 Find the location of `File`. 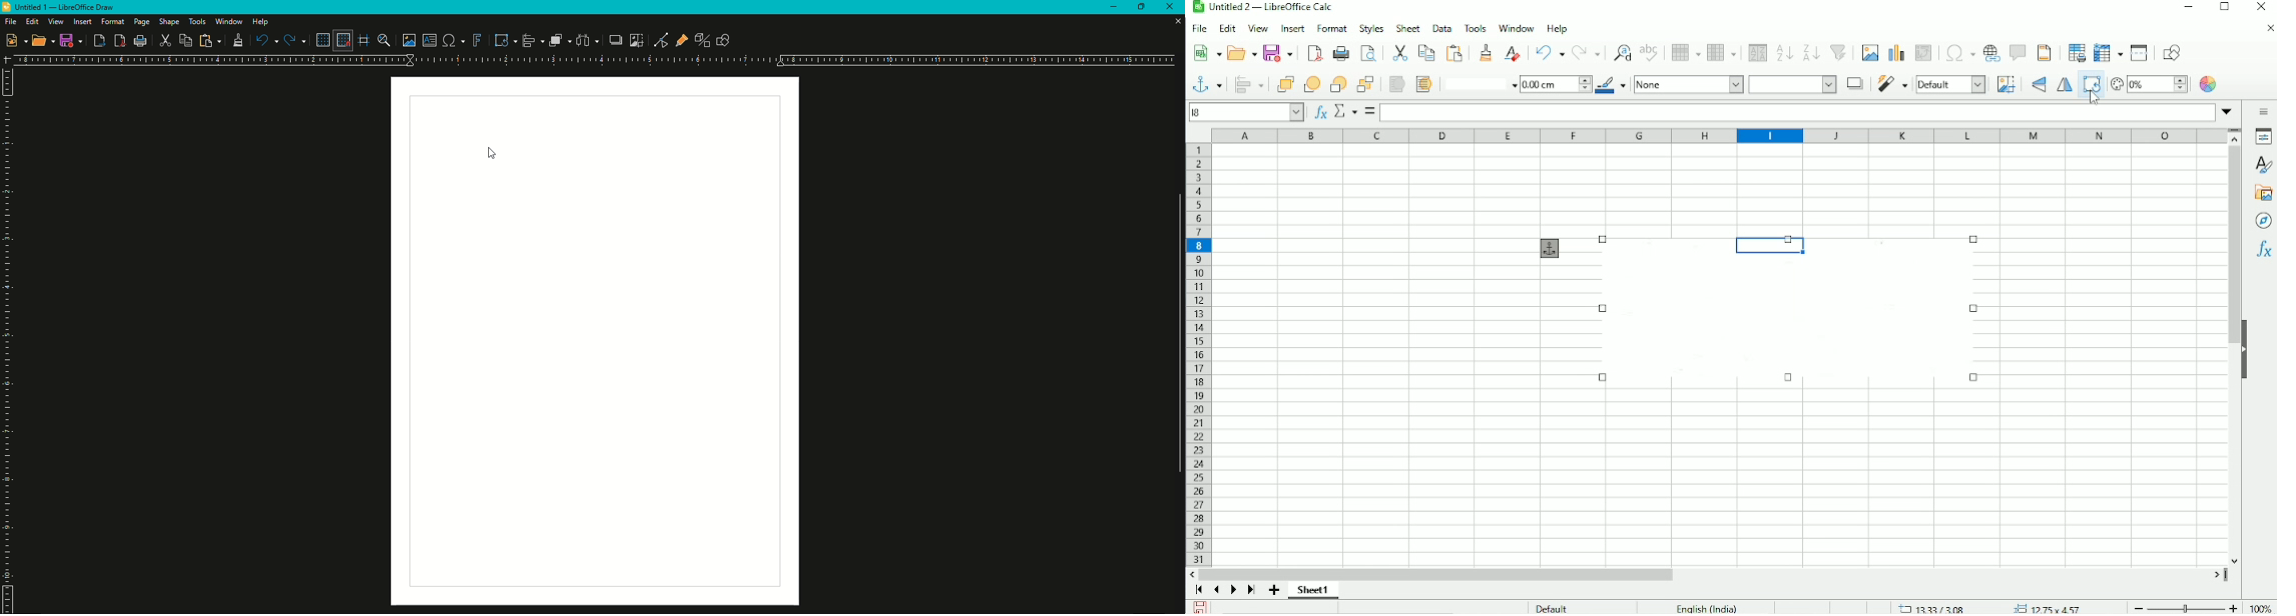

File is located at coordinates (1201, 28).